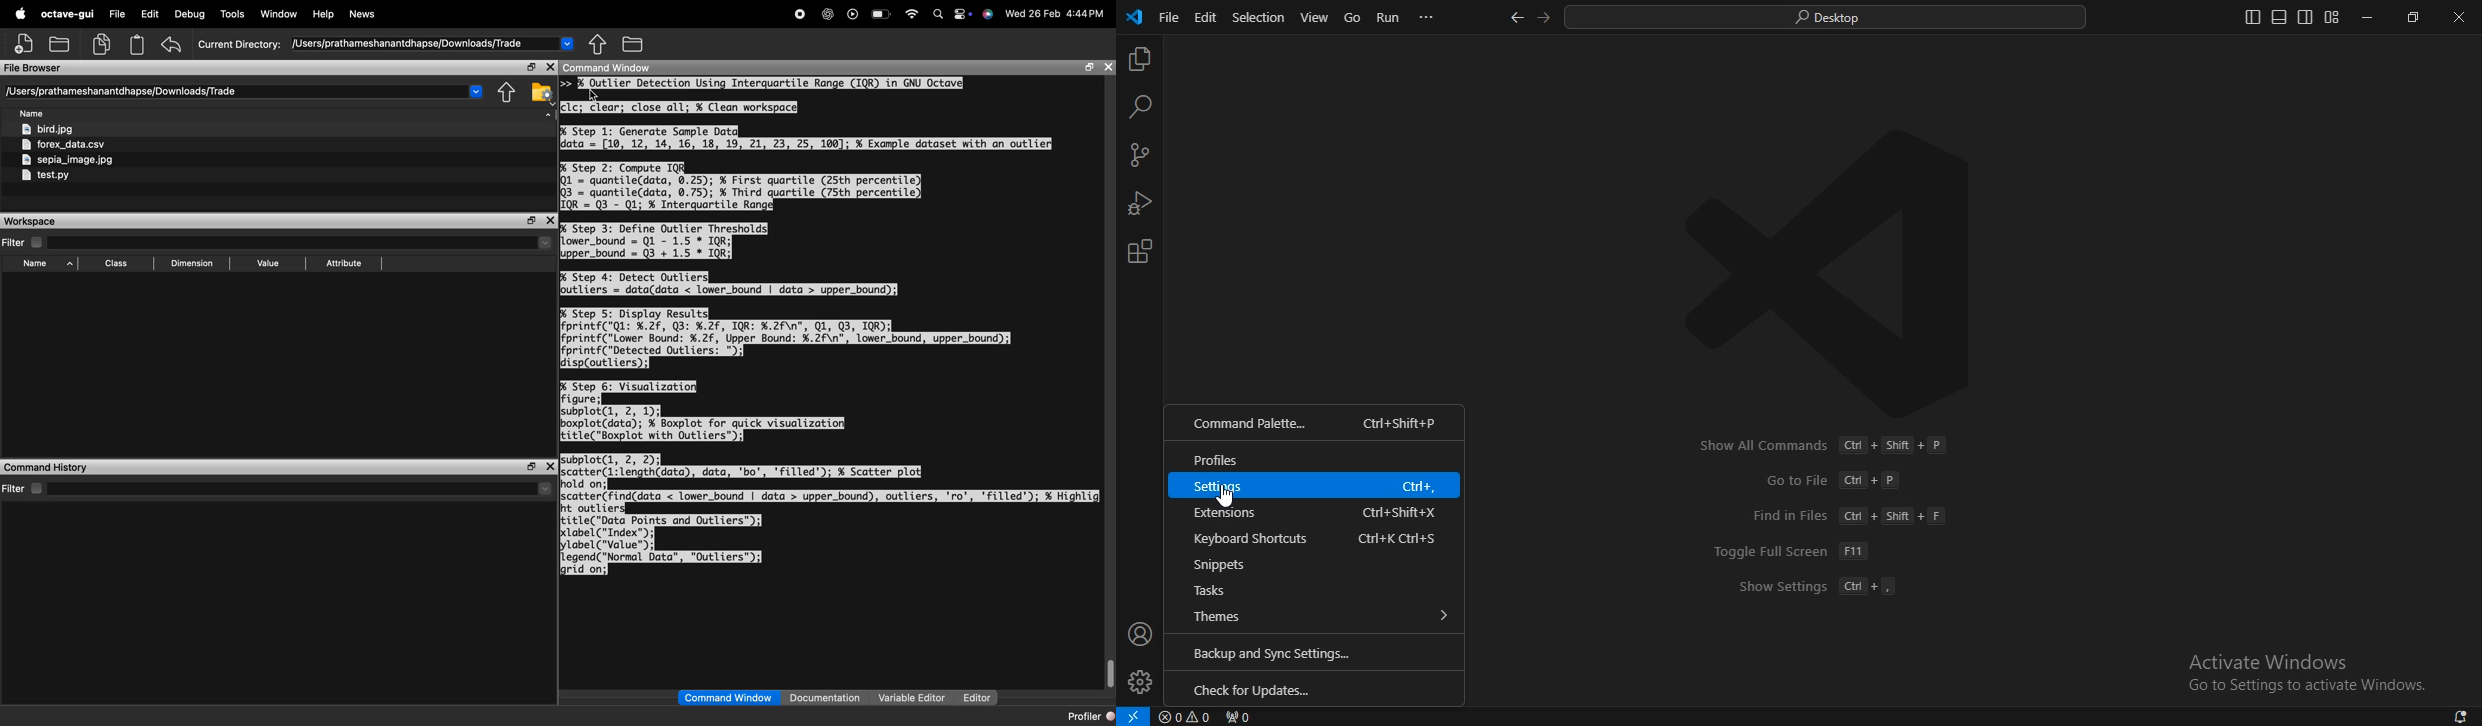 The width and height of the screenshot is (2492, 728). Describe the element at coordinates (2369, 16) in the screenshot. I see `minimize` at that location.